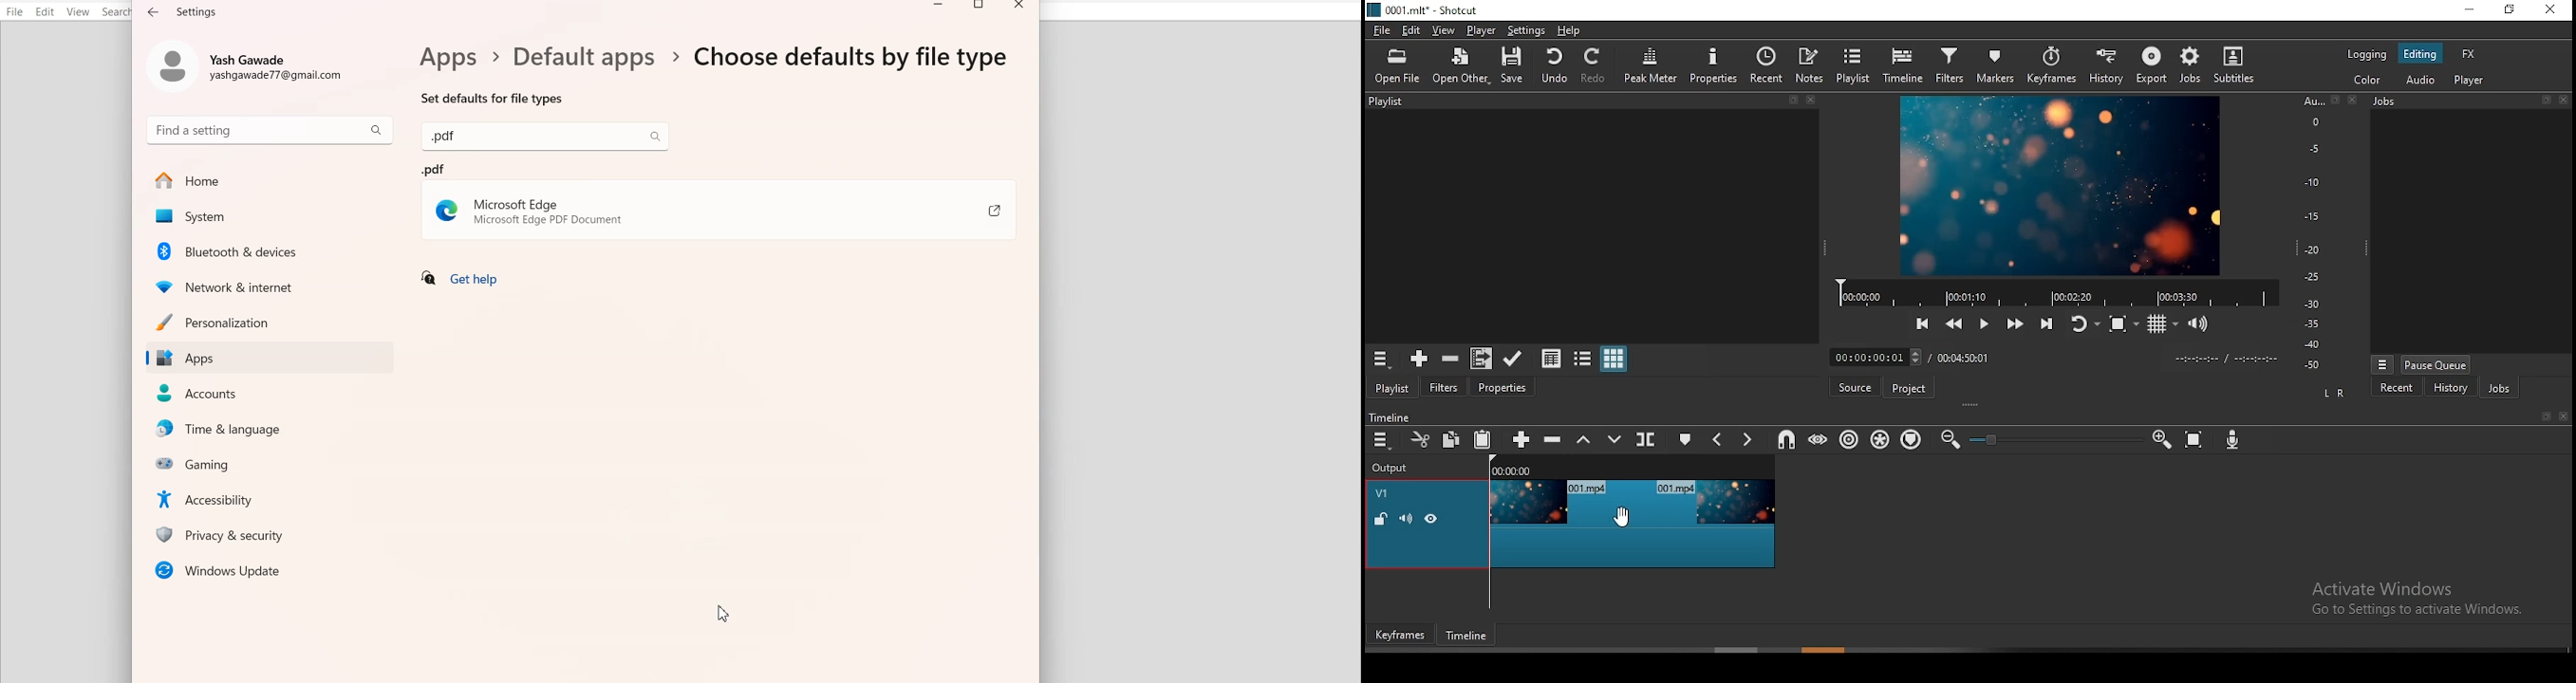 The image size is (2576, 700). I want to click on remove cut, so click(1451, 360).